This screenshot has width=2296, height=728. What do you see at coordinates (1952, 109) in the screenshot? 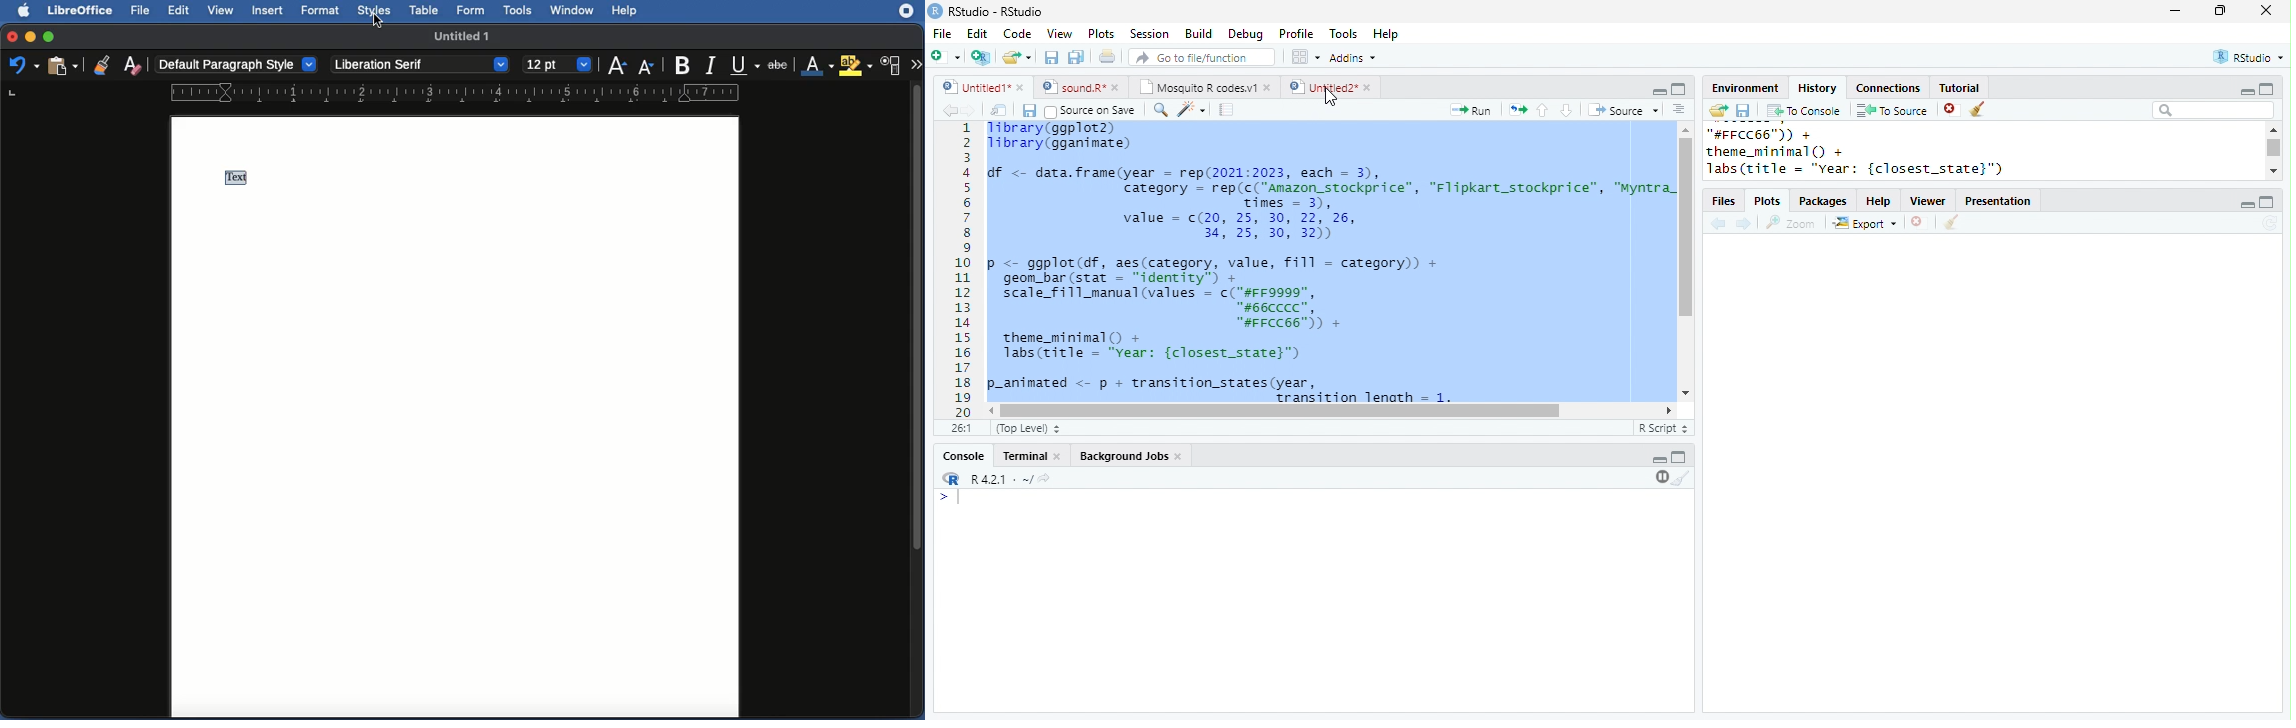
I see `close file` at bounding box center [1952, 109].